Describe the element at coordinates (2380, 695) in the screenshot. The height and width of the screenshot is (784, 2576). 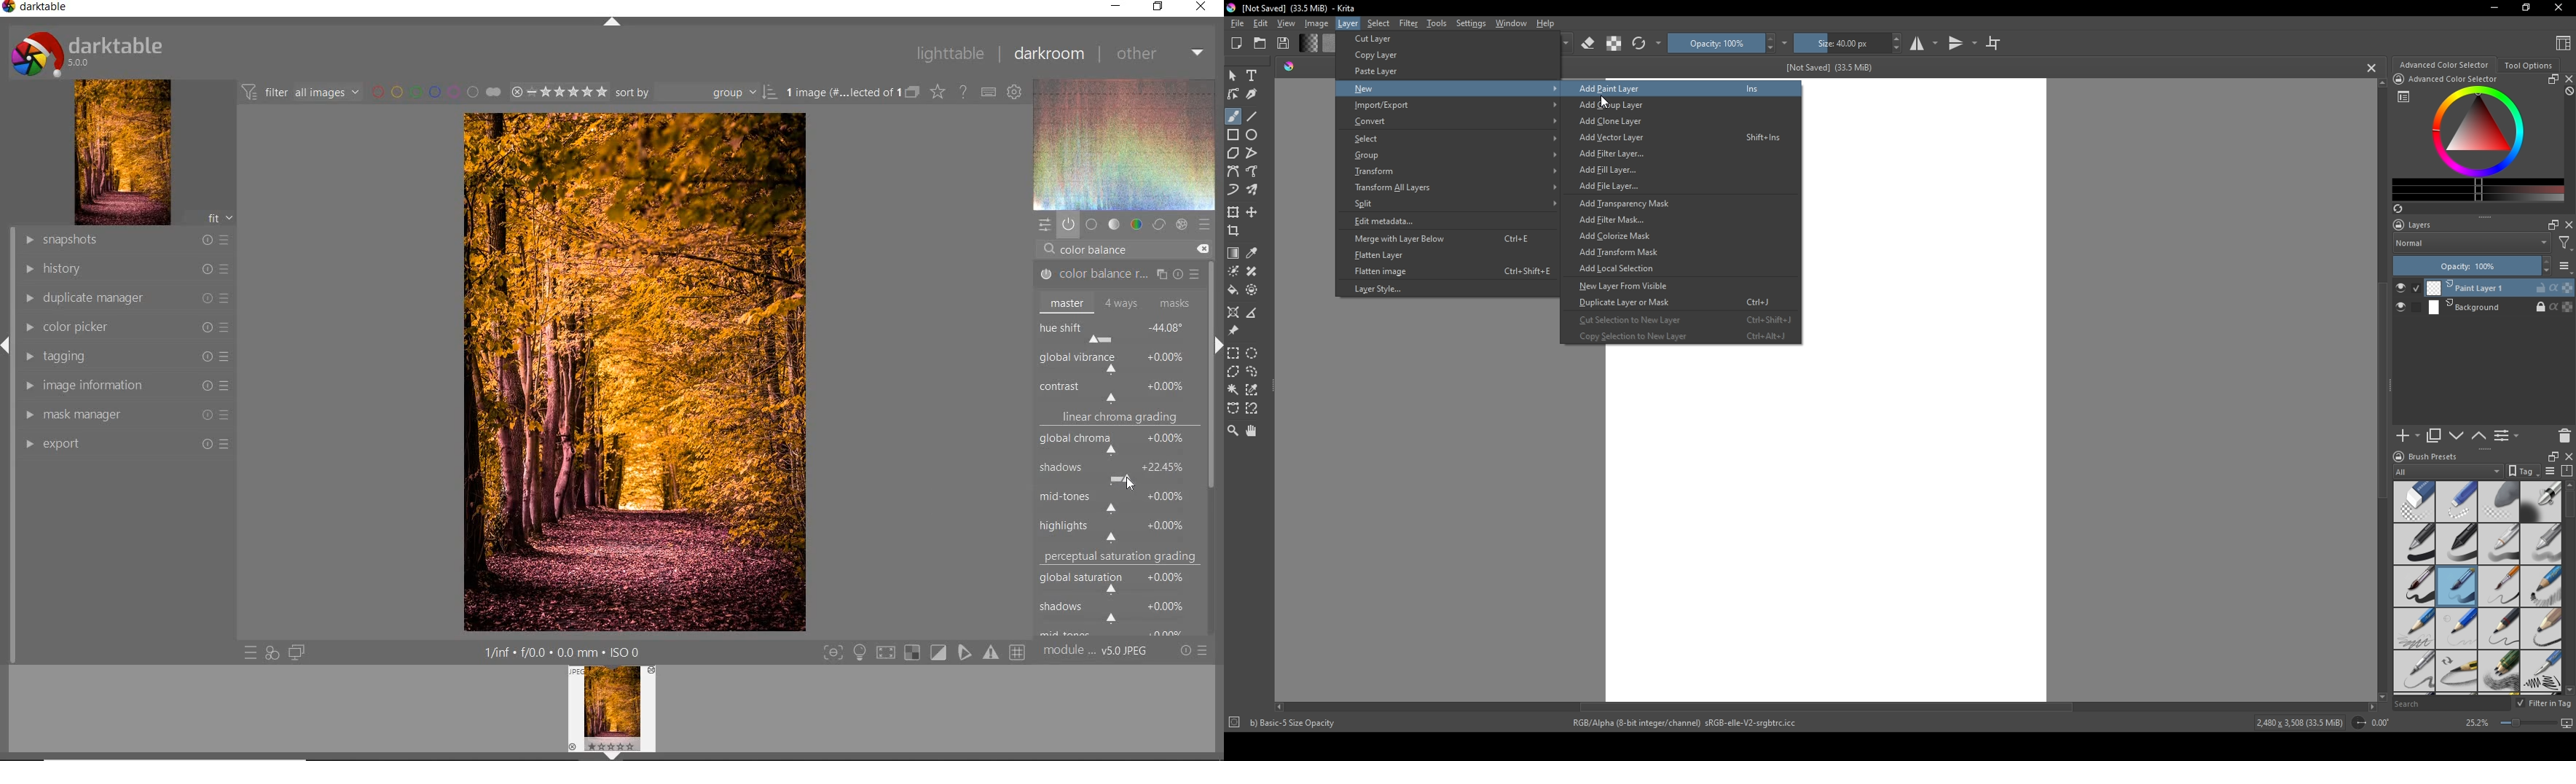
I see `scroll down` at that location.